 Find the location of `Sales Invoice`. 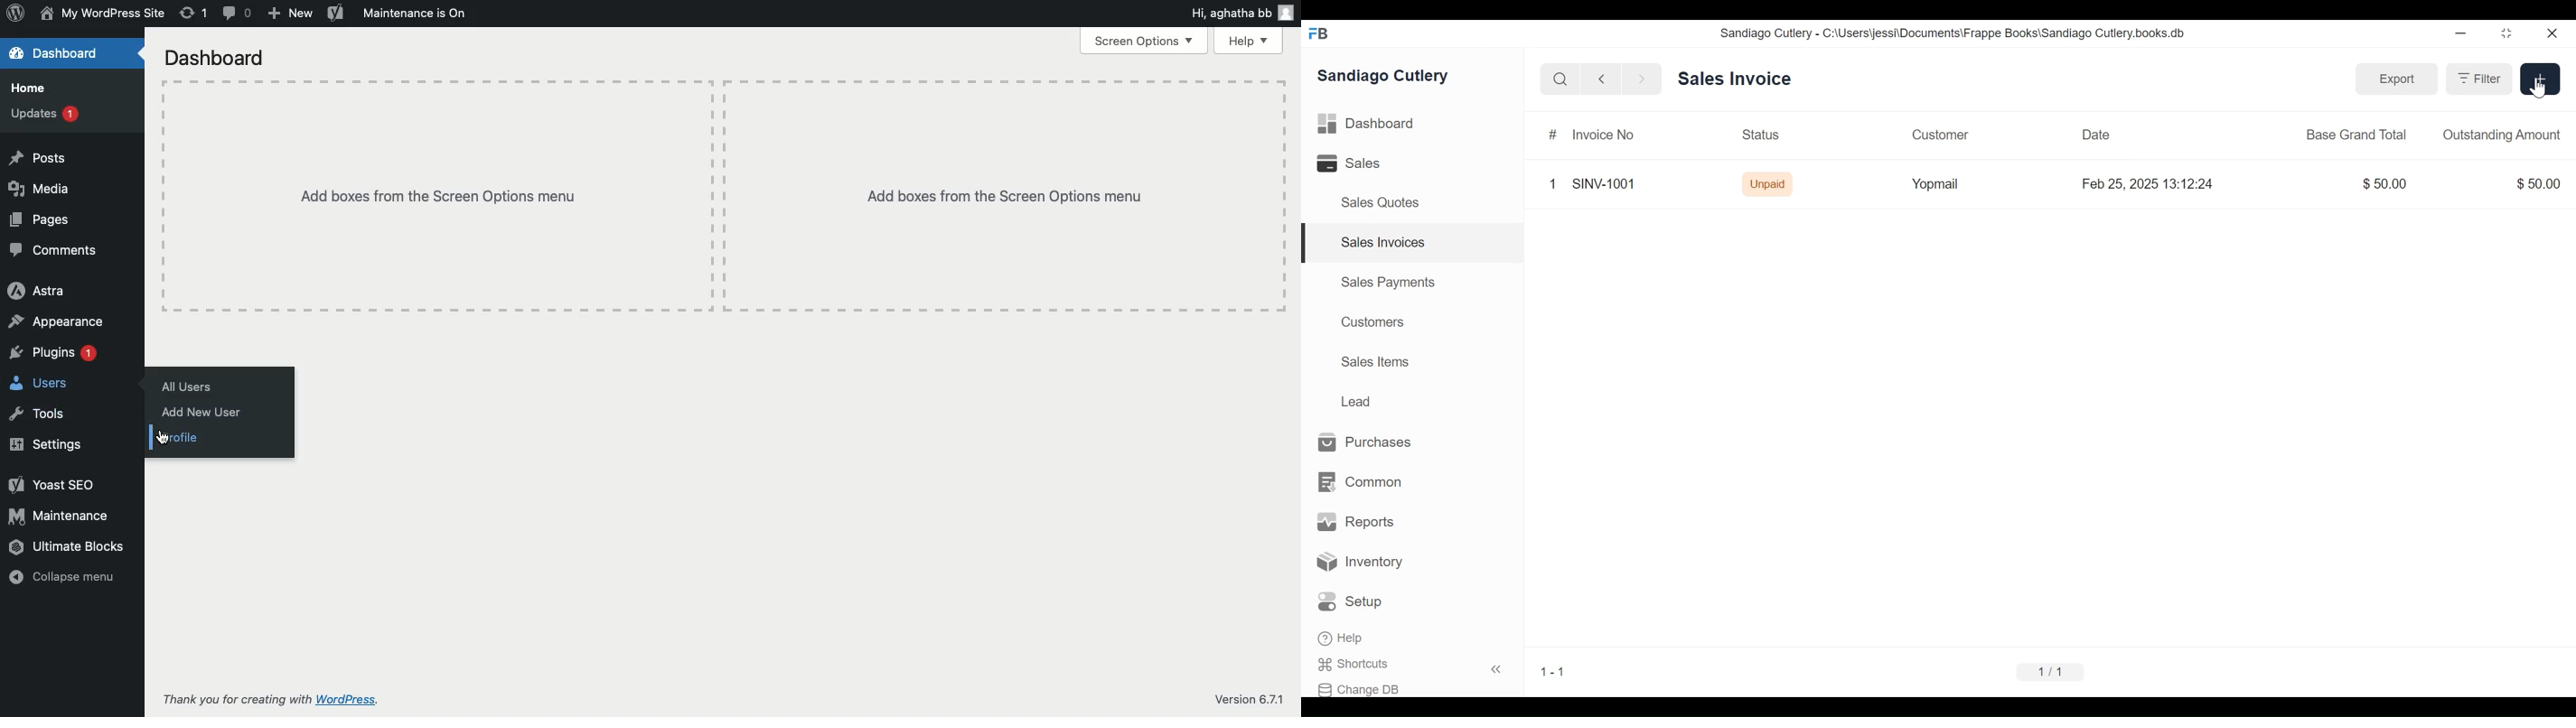

Sales Invoice is located at coordinates (1734, 80).